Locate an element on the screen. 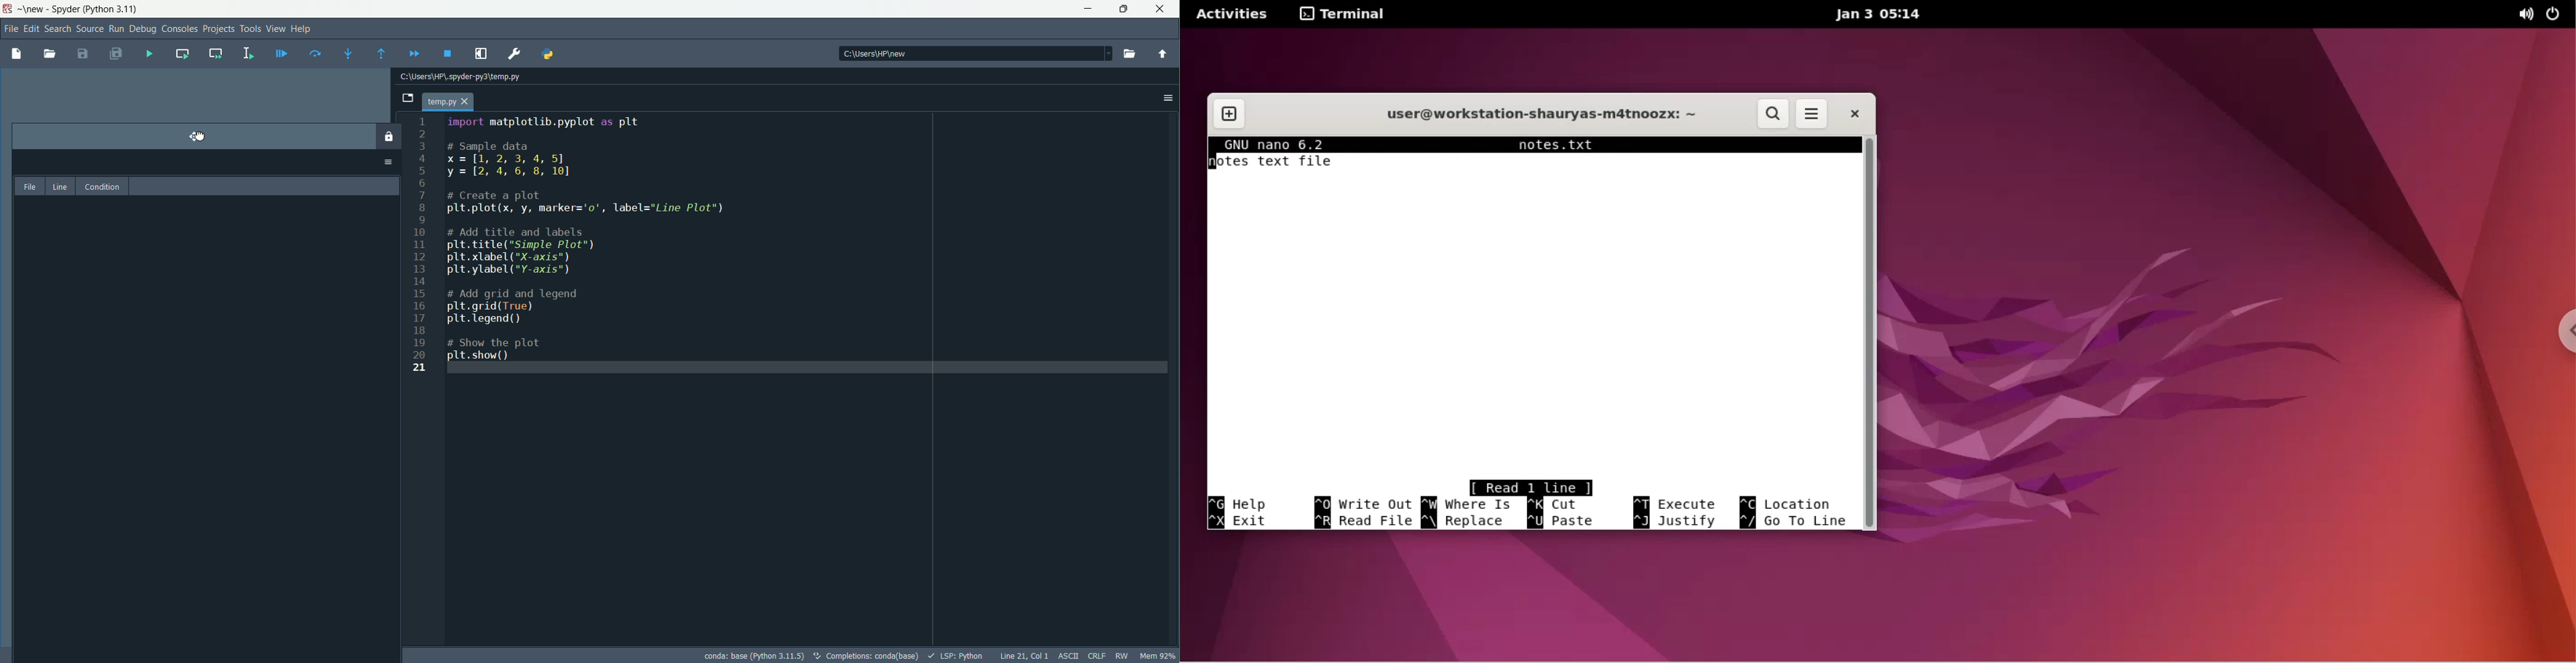 This screenshot has height=672, width=2576. minimize app is located at coordinates (1087, 9).